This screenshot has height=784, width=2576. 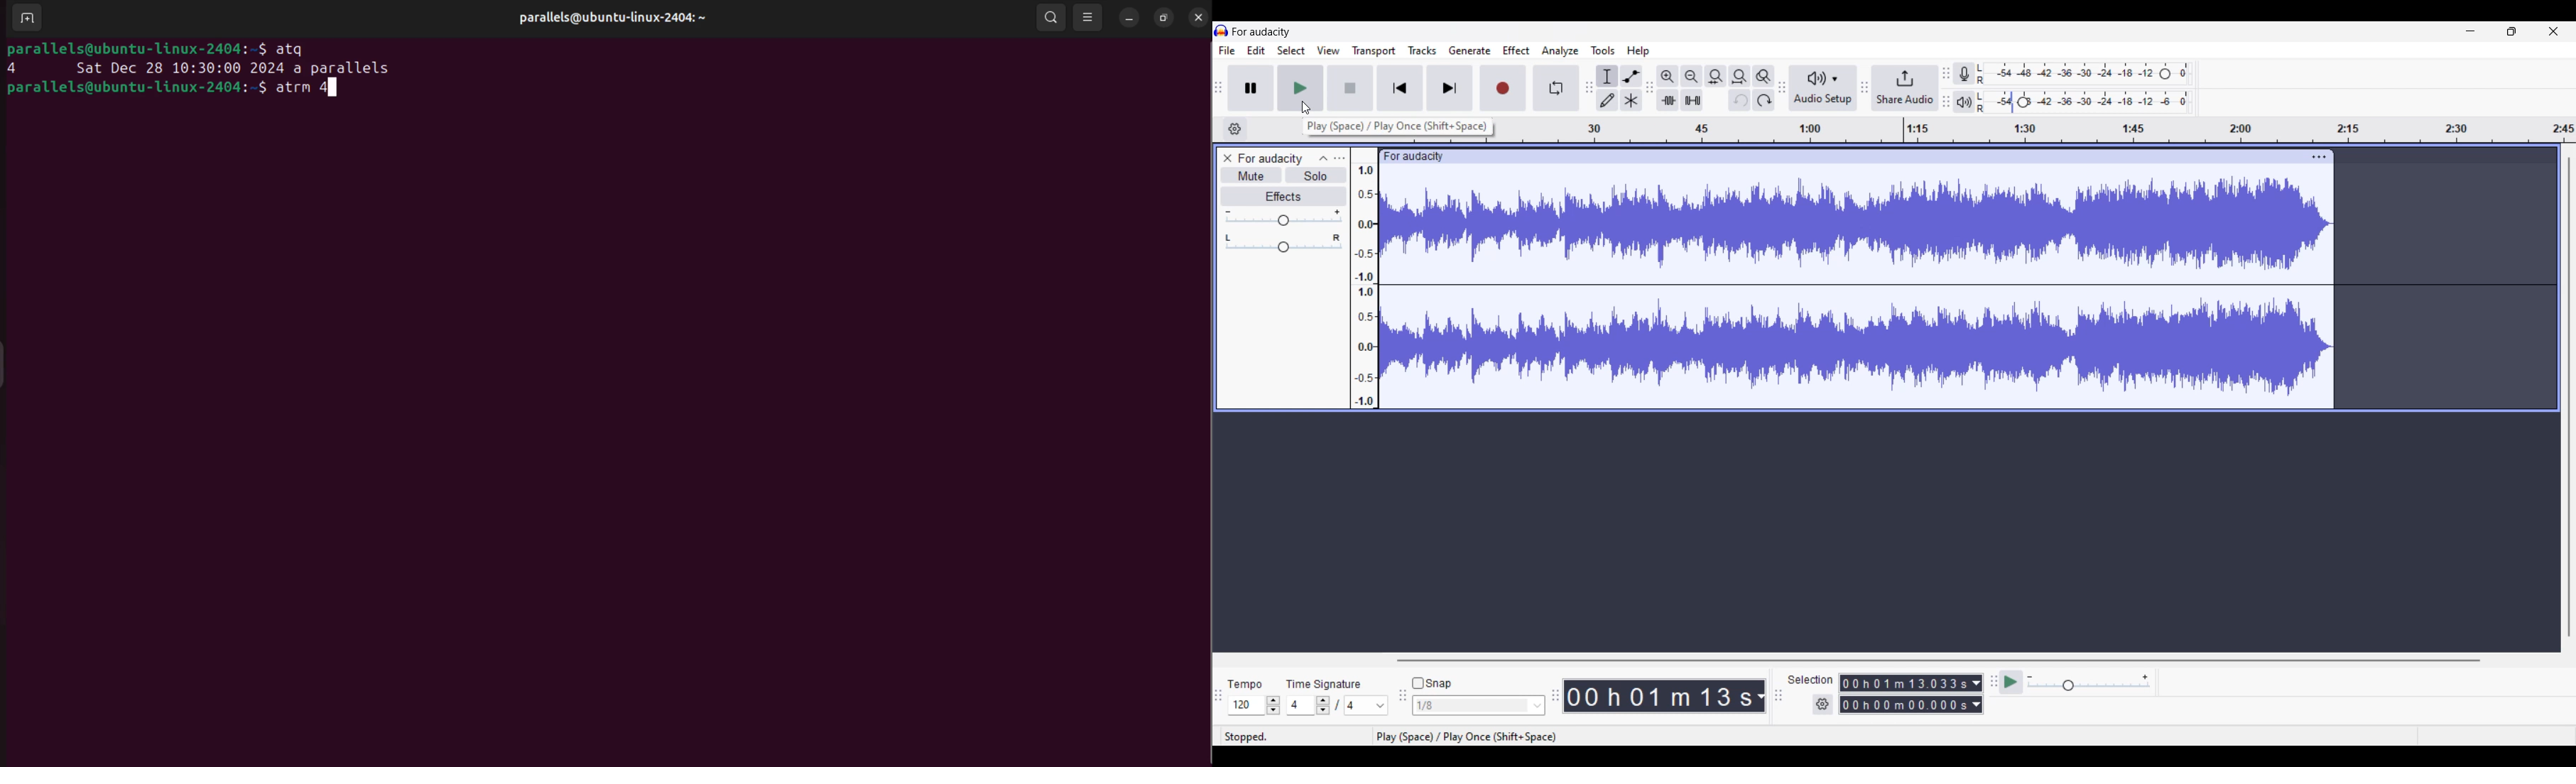 What do you see at coordinates (1691, 76) in the screenshot?
I see `Zoom out` at bounding box center [1691, 76].